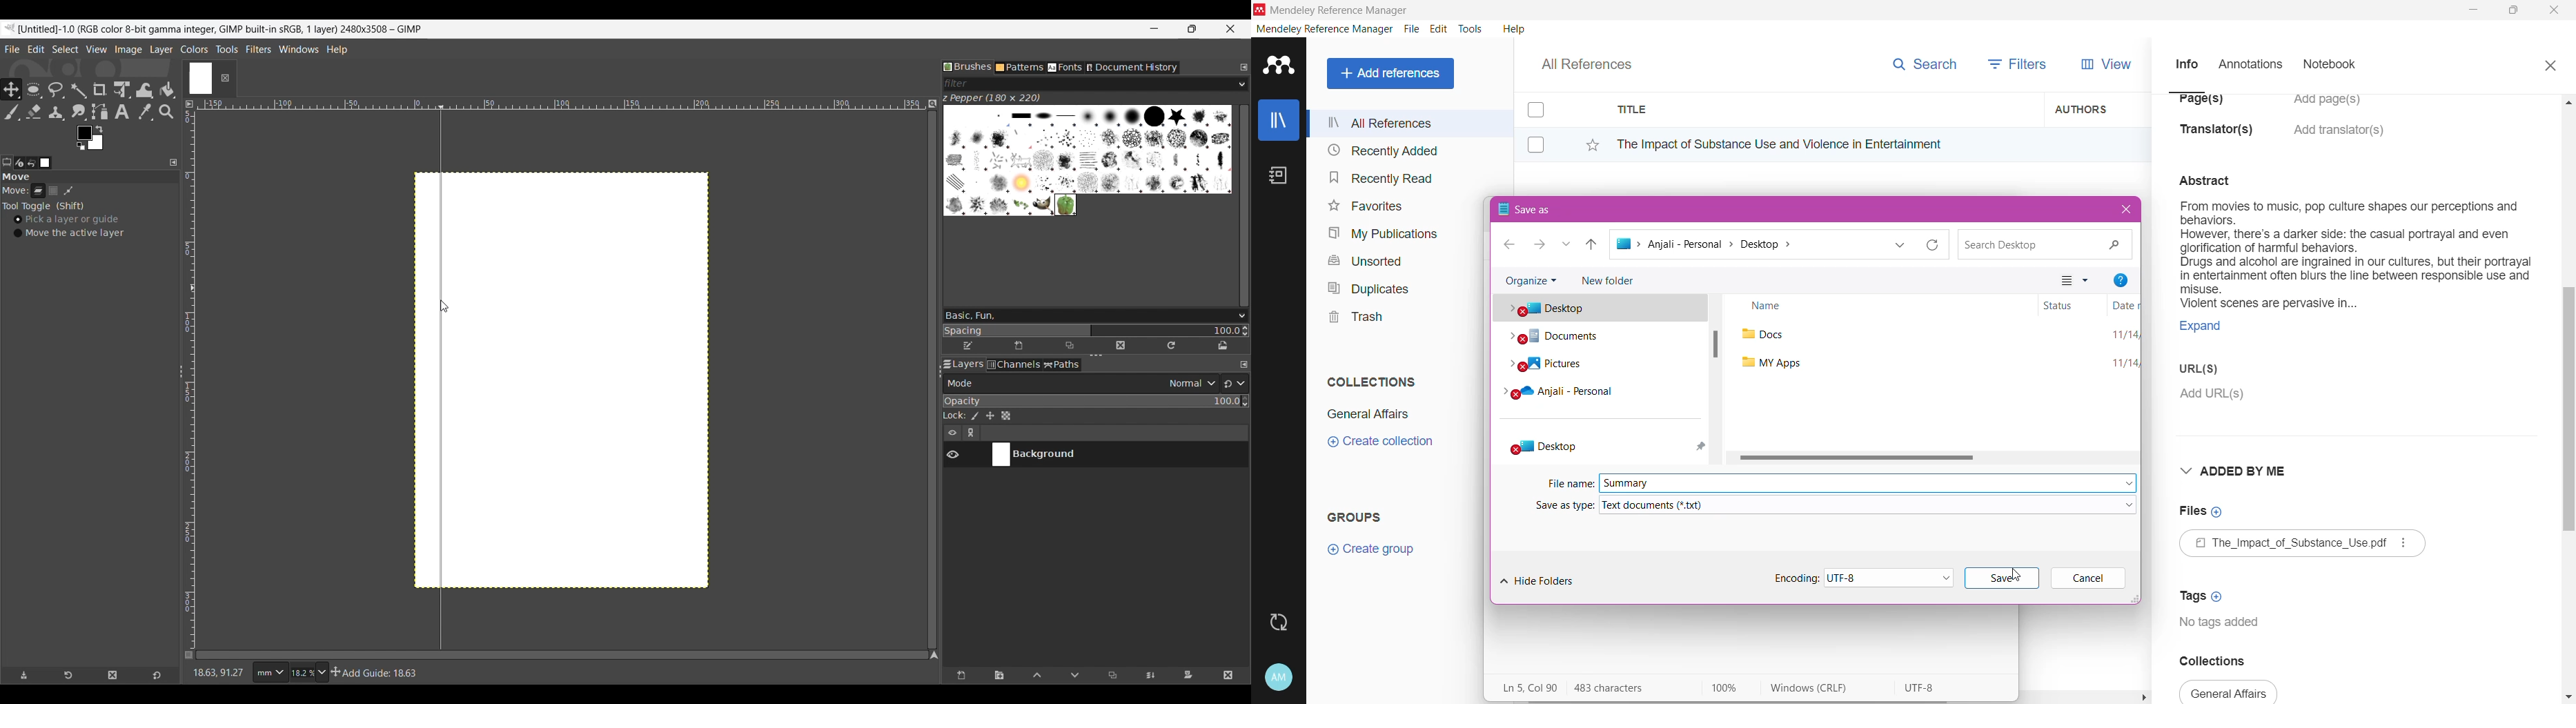 This screenshot has width=2576, height=728. I want to click on Desktop, so click(1603, 311).